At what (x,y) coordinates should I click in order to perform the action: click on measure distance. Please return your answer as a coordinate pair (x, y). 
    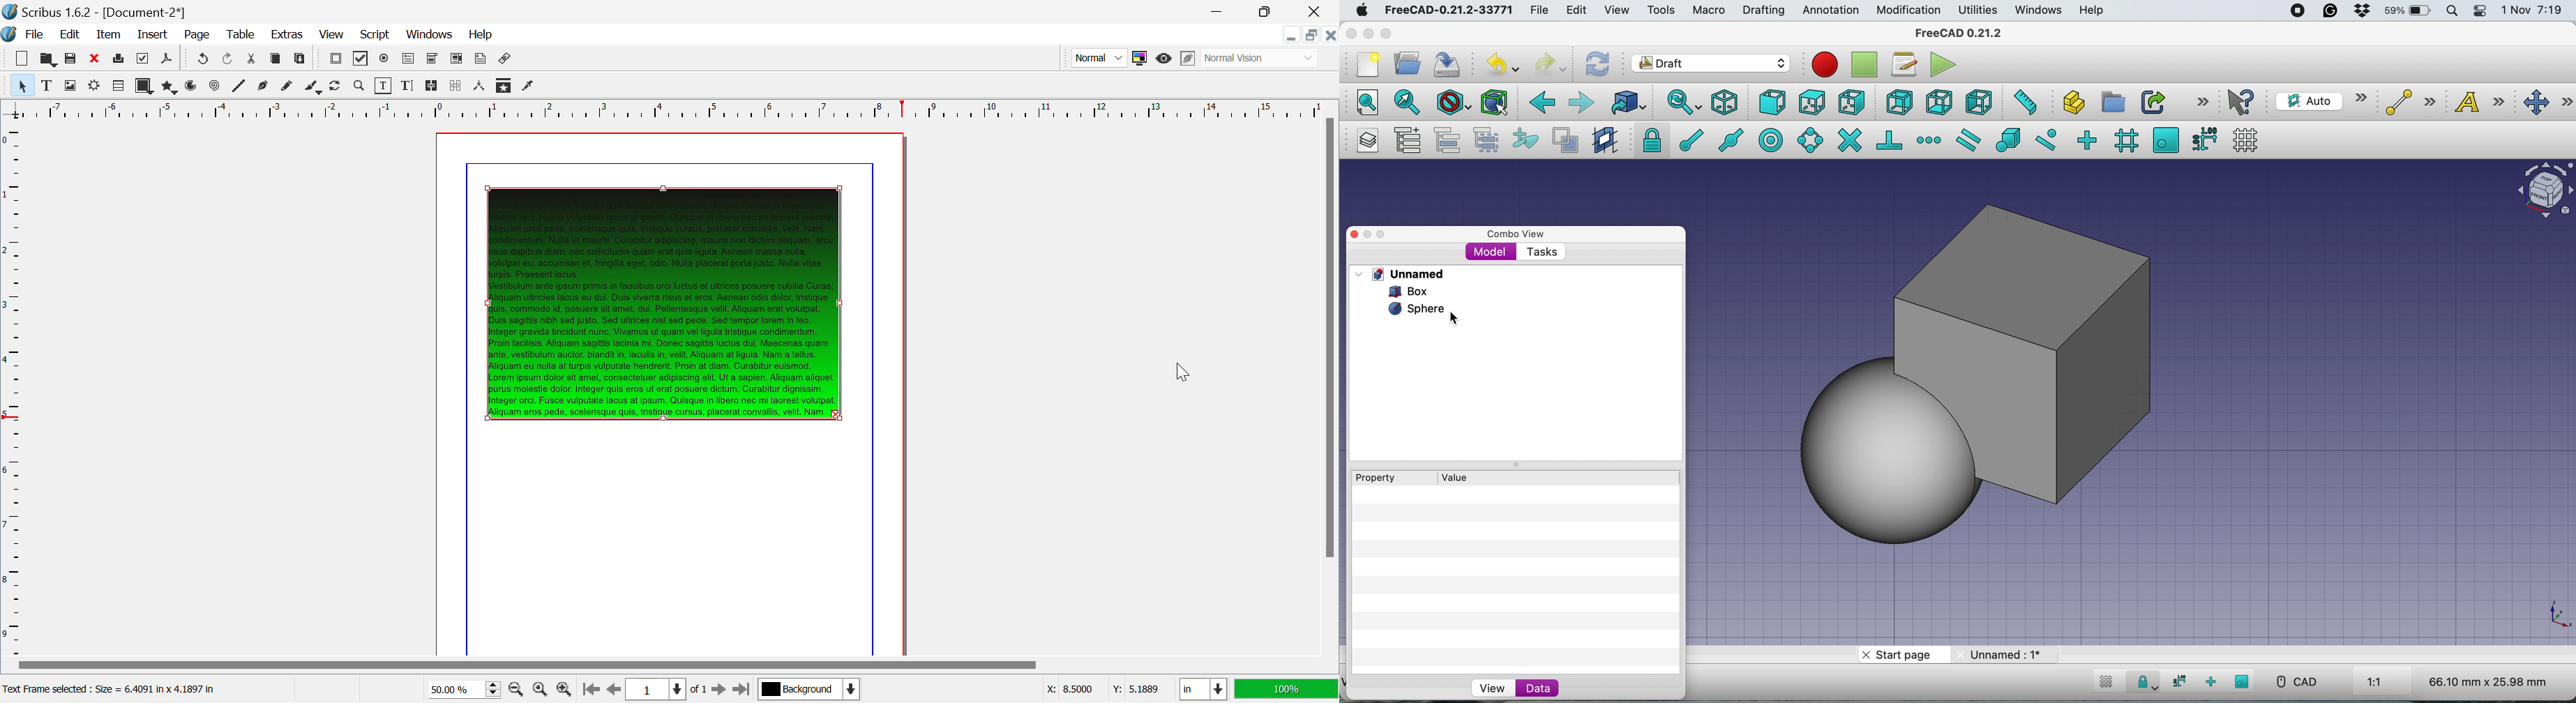
    Looking at the image, I should click on (2022, 101).